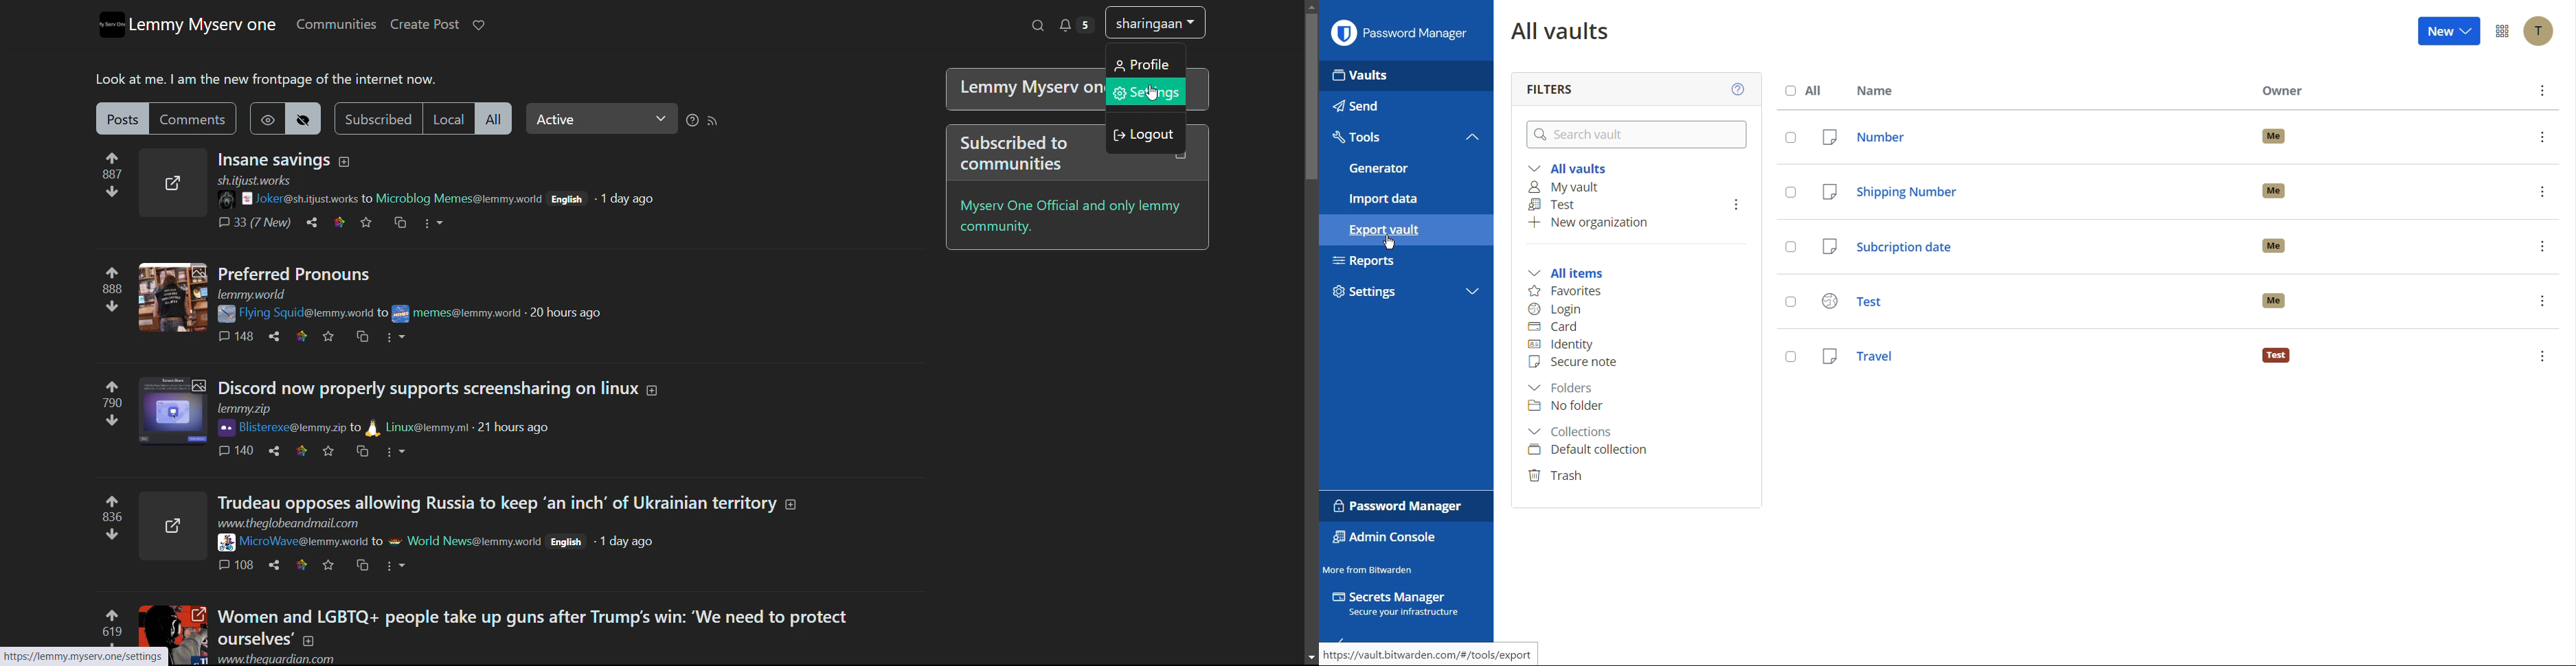 The width and height of the screenshot is (2576, 672). What do you see at coordinates (308, 641) in the screenshot?
I see `expand` at bounding box center [308, 641].